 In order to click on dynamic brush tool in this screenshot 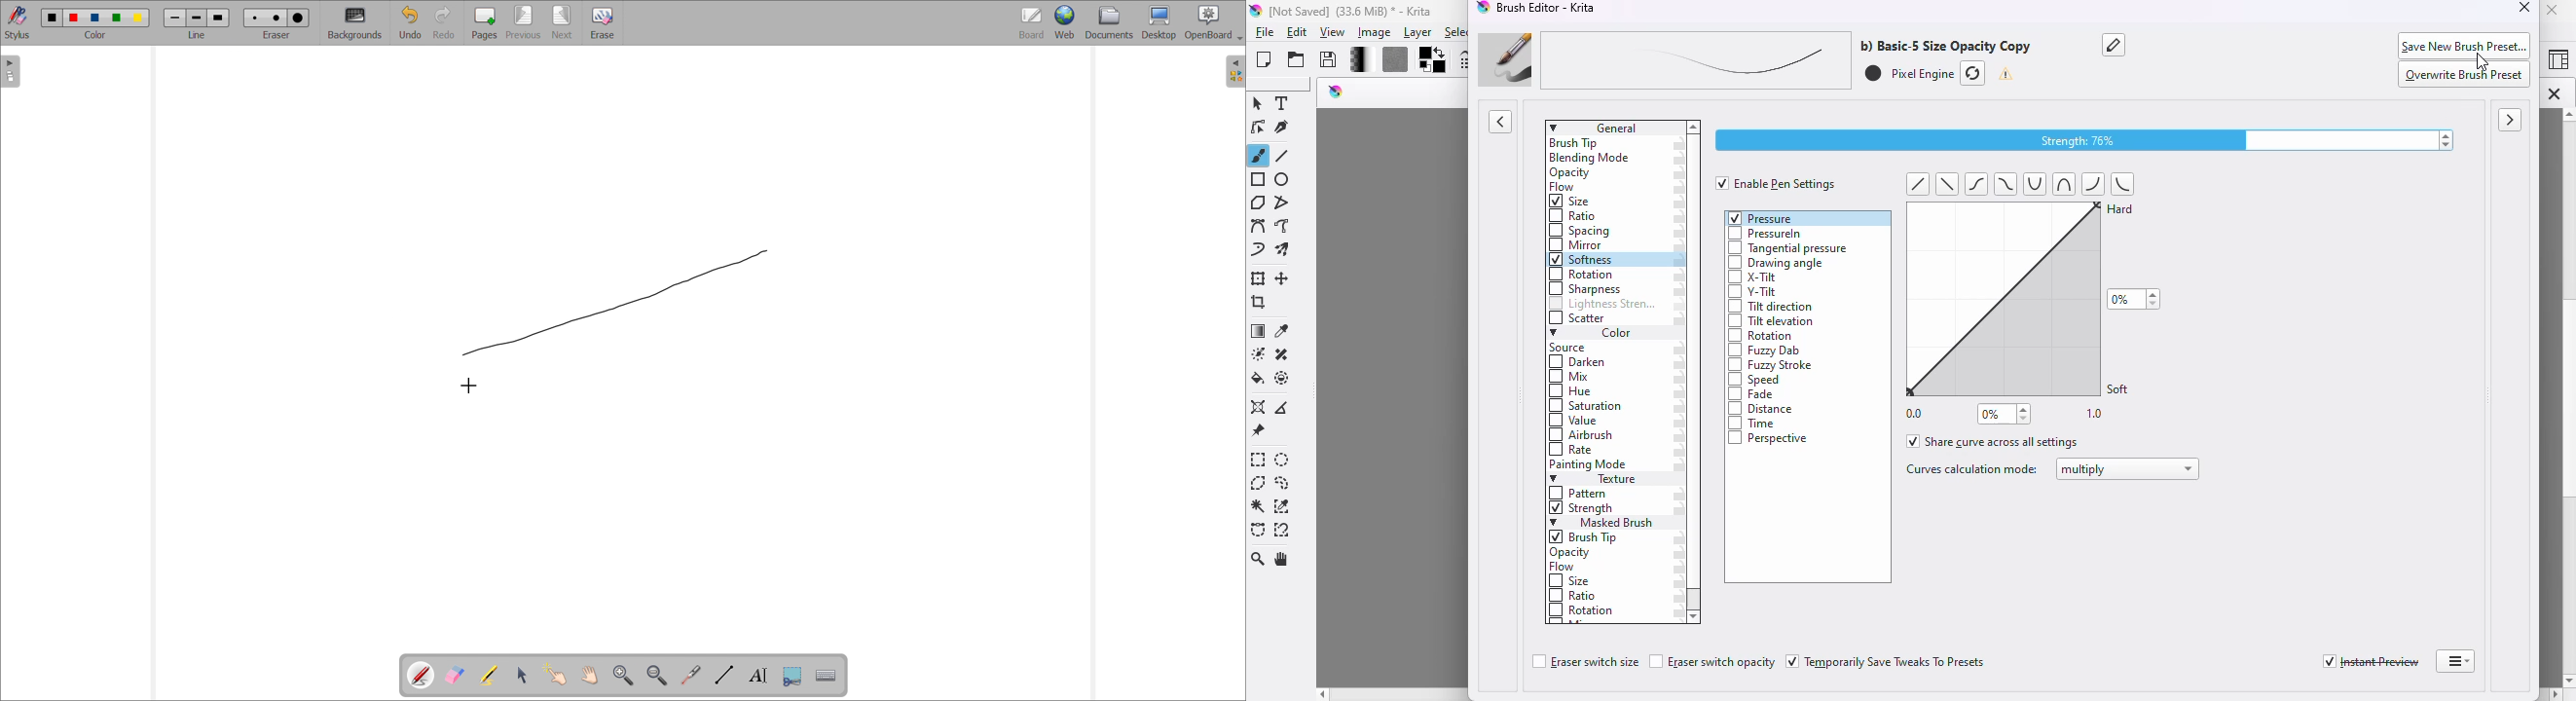, I will do `click(1258, 251)`.